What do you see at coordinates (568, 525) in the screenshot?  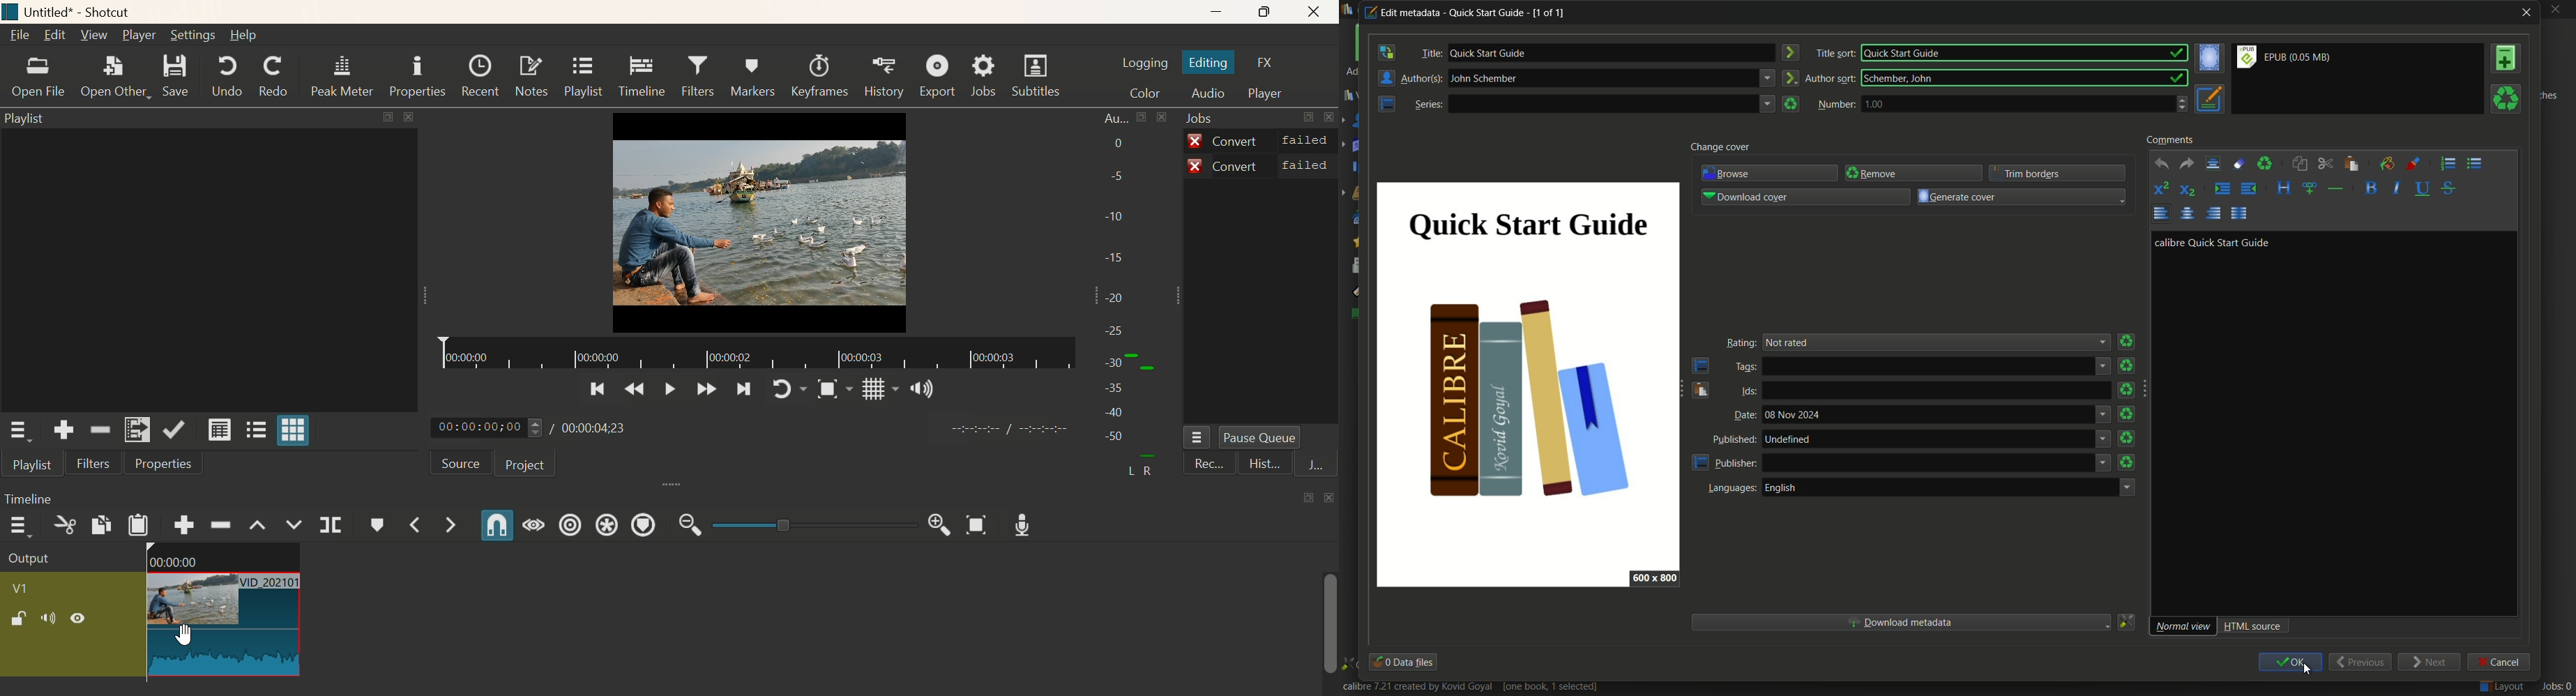 I see `` at bounding box center [568, 525].